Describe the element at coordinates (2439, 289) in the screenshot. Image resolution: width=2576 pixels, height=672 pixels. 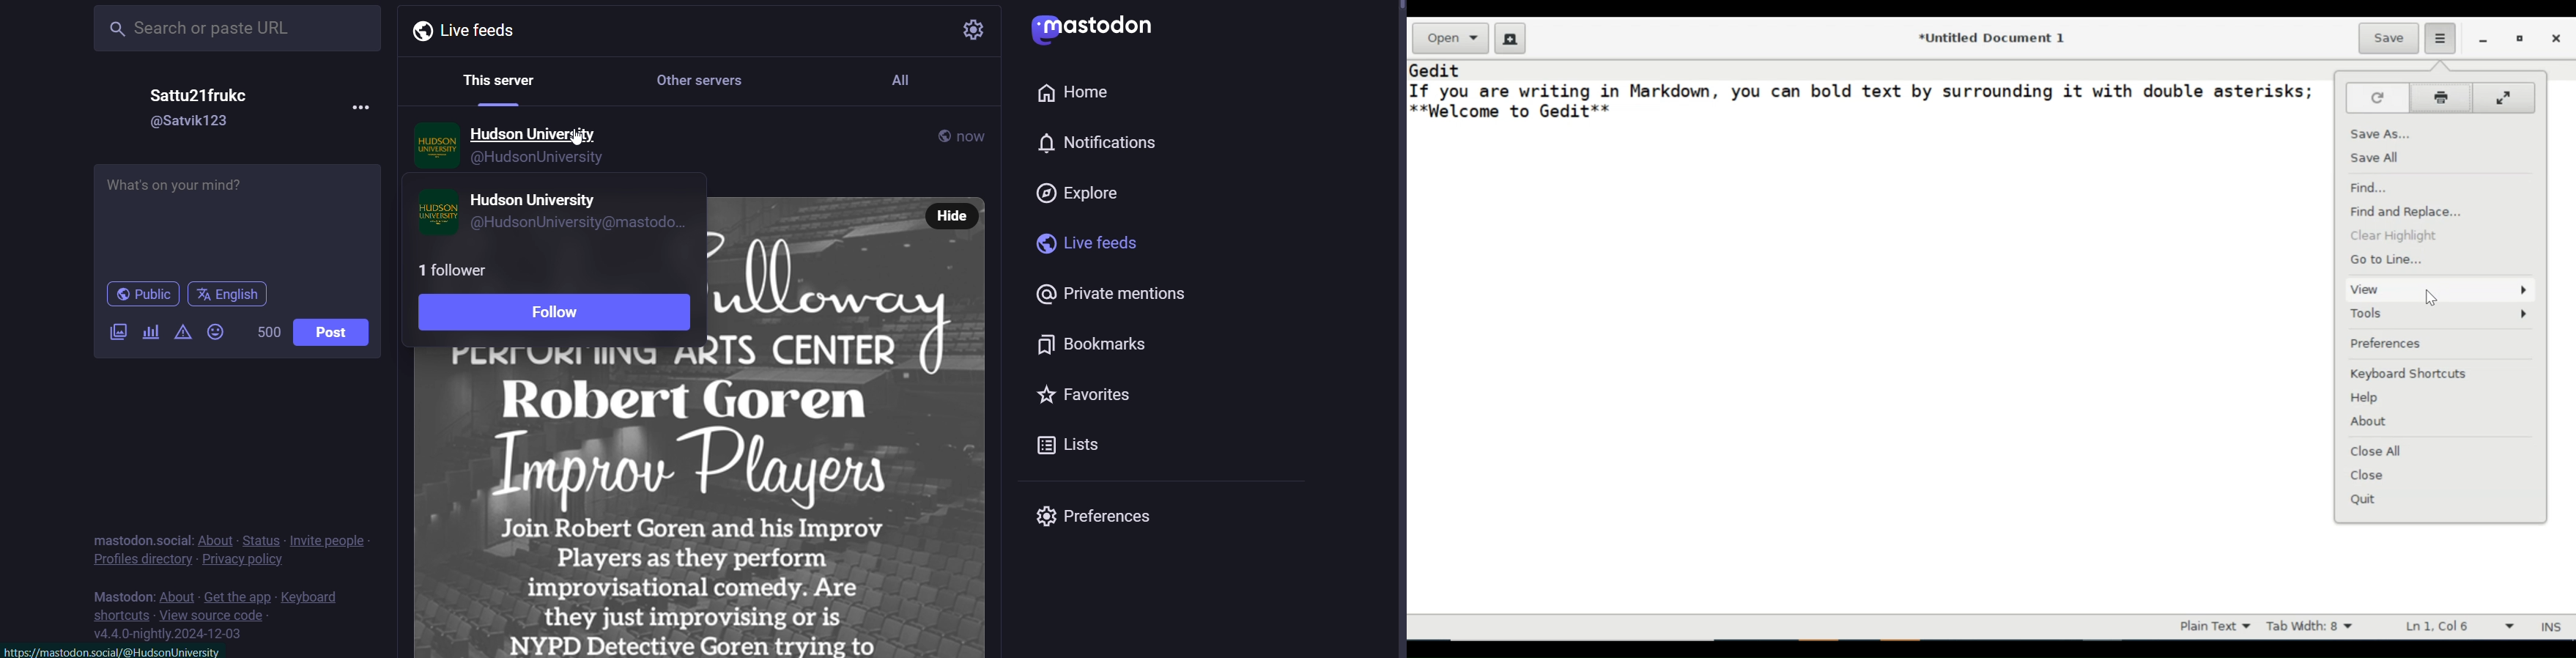
I see `View` at that location.